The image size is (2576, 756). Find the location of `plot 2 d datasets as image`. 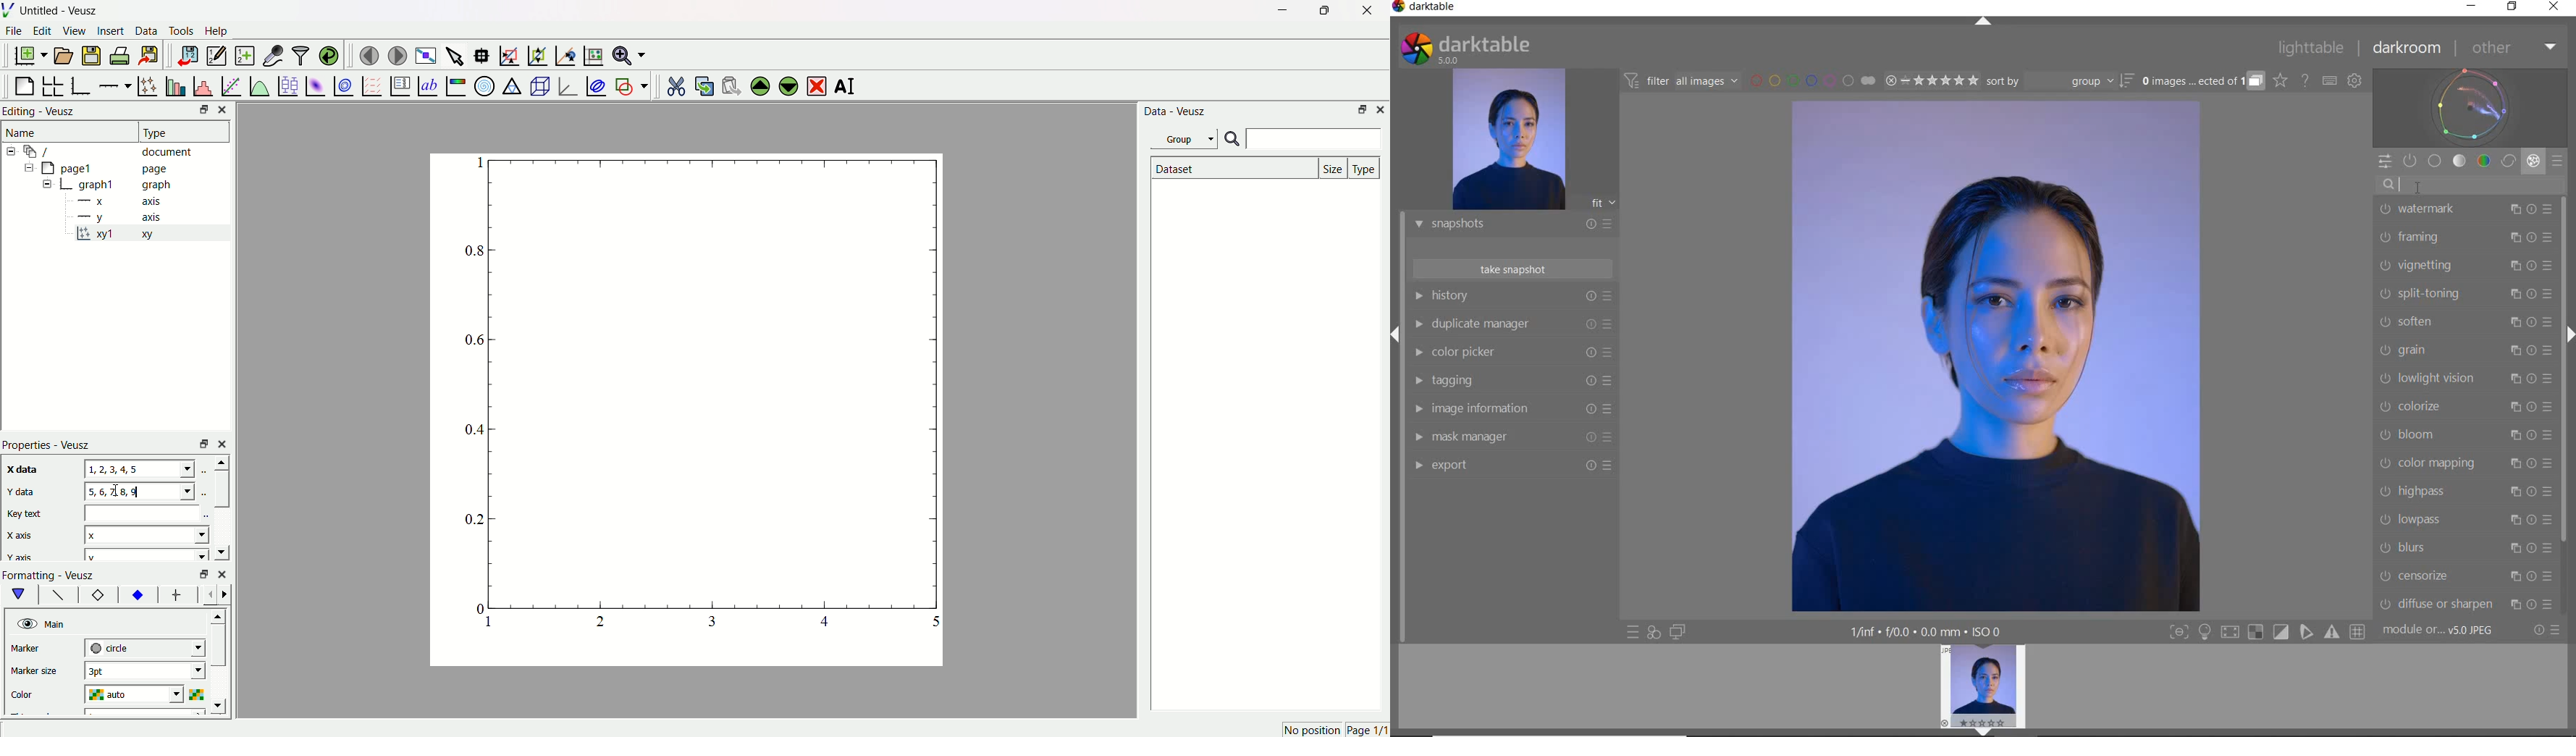

plot 2 d datasets as image is located at coordinates (316, 85).